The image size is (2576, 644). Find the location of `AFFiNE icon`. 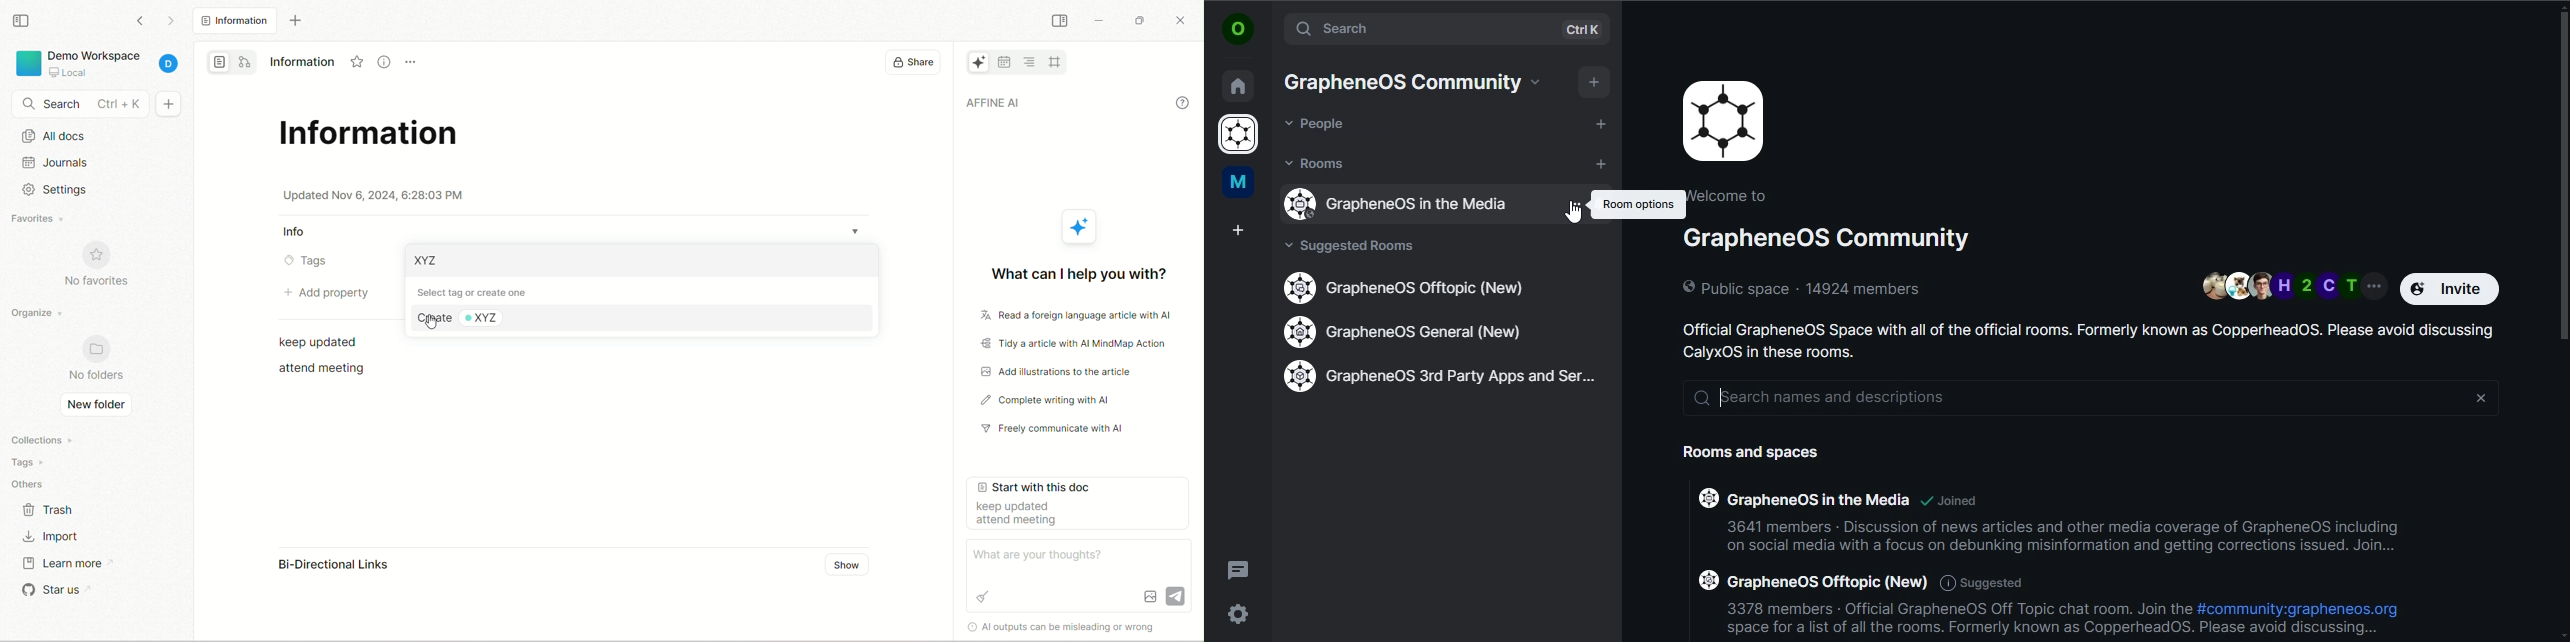

AFFiNE icon is located at coordinates (1082, 227).